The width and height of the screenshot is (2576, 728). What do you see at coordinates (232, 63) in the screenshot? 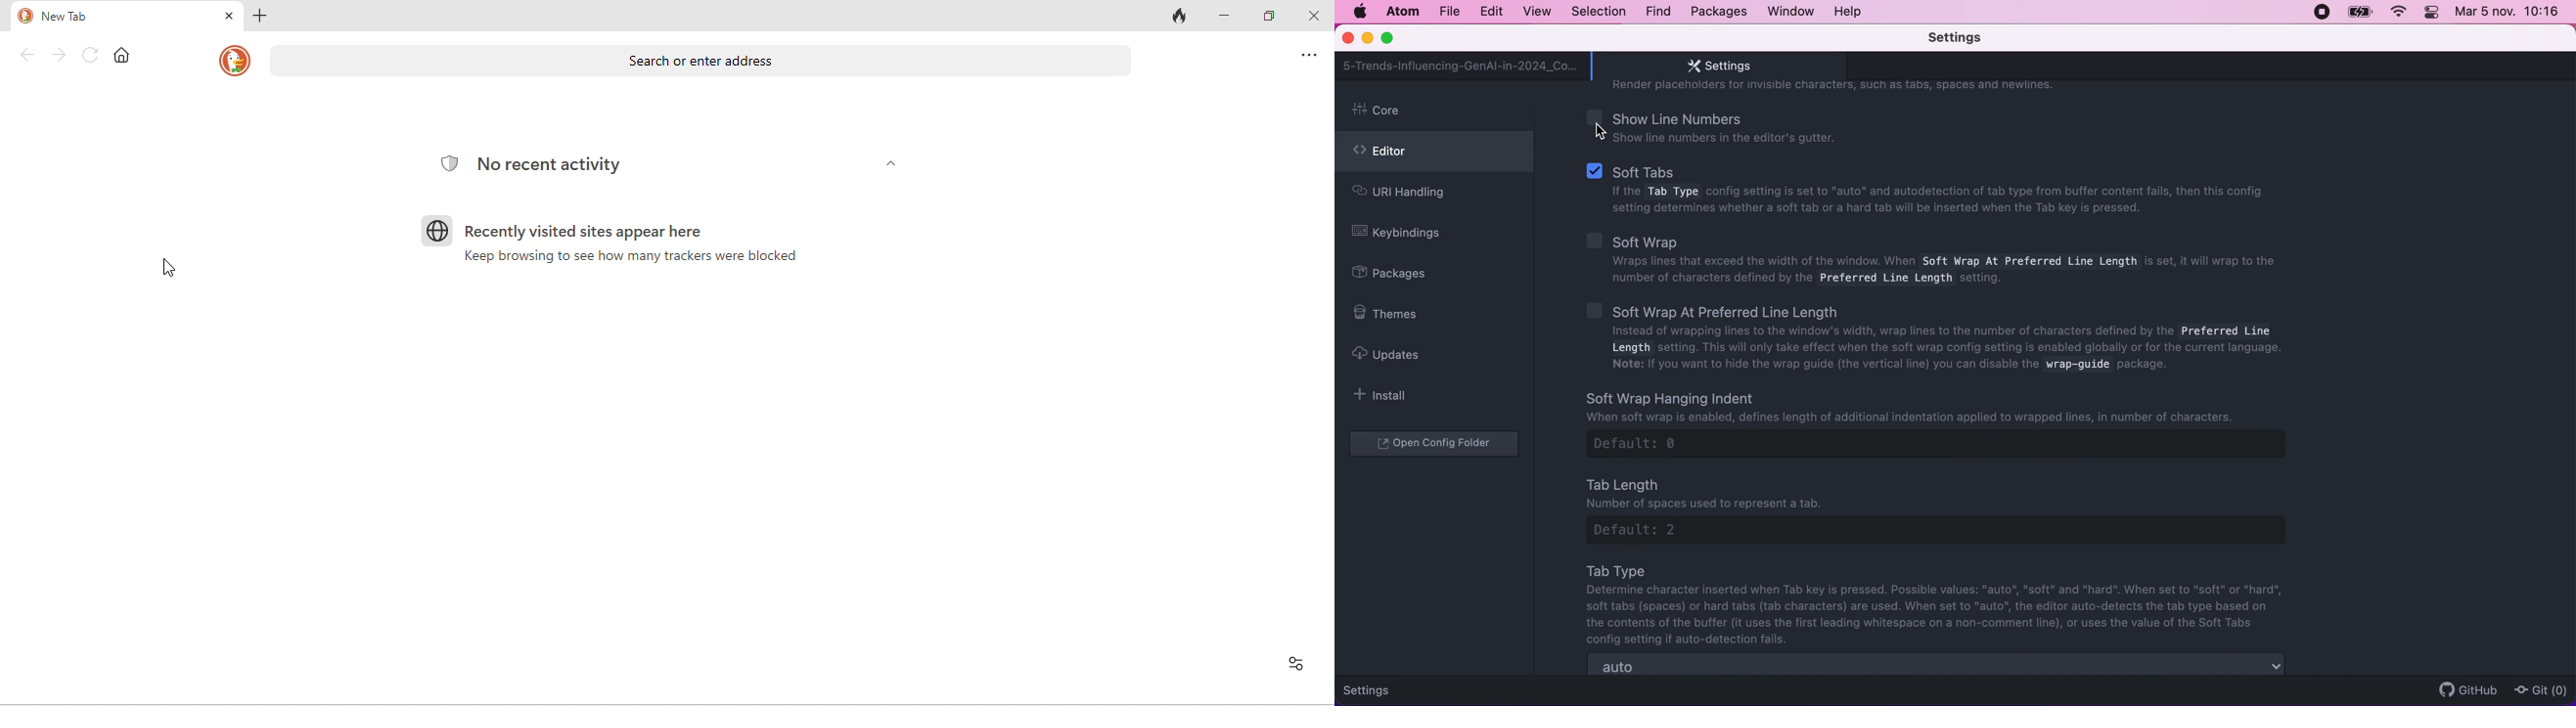
I see `duckduckgo logo` at bounding box center [232, 63].